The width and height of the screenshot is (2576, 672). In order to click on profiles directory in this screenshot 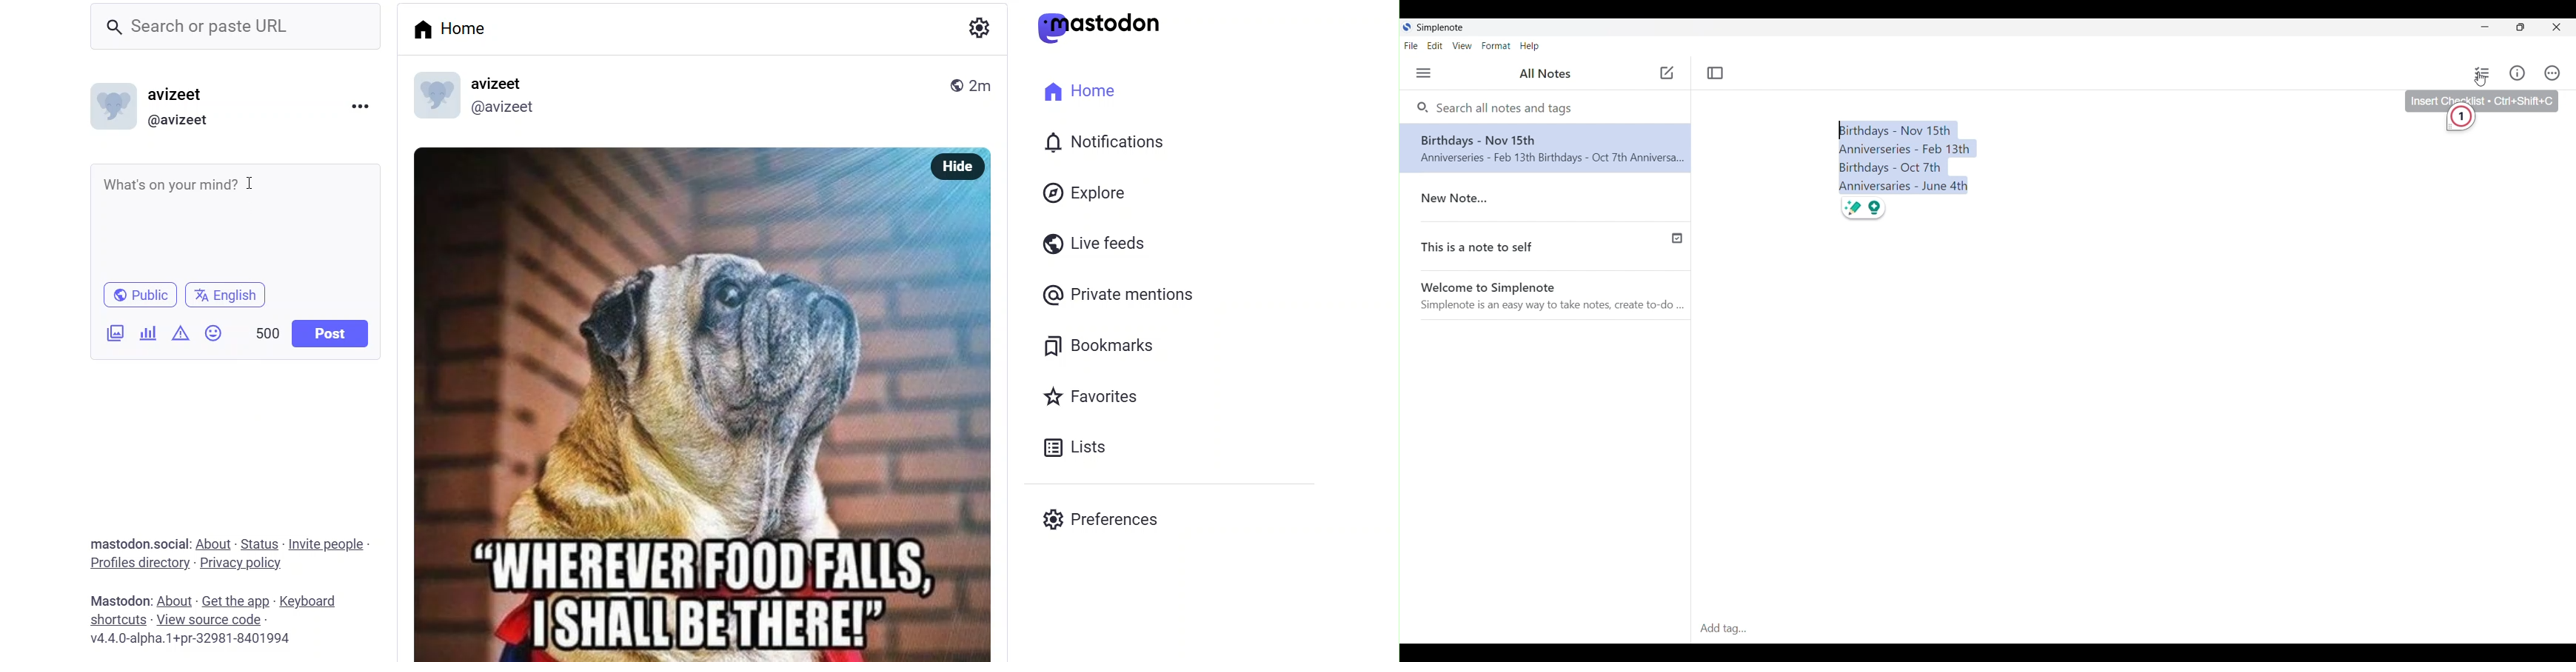, I will do `click(136, 562)`.